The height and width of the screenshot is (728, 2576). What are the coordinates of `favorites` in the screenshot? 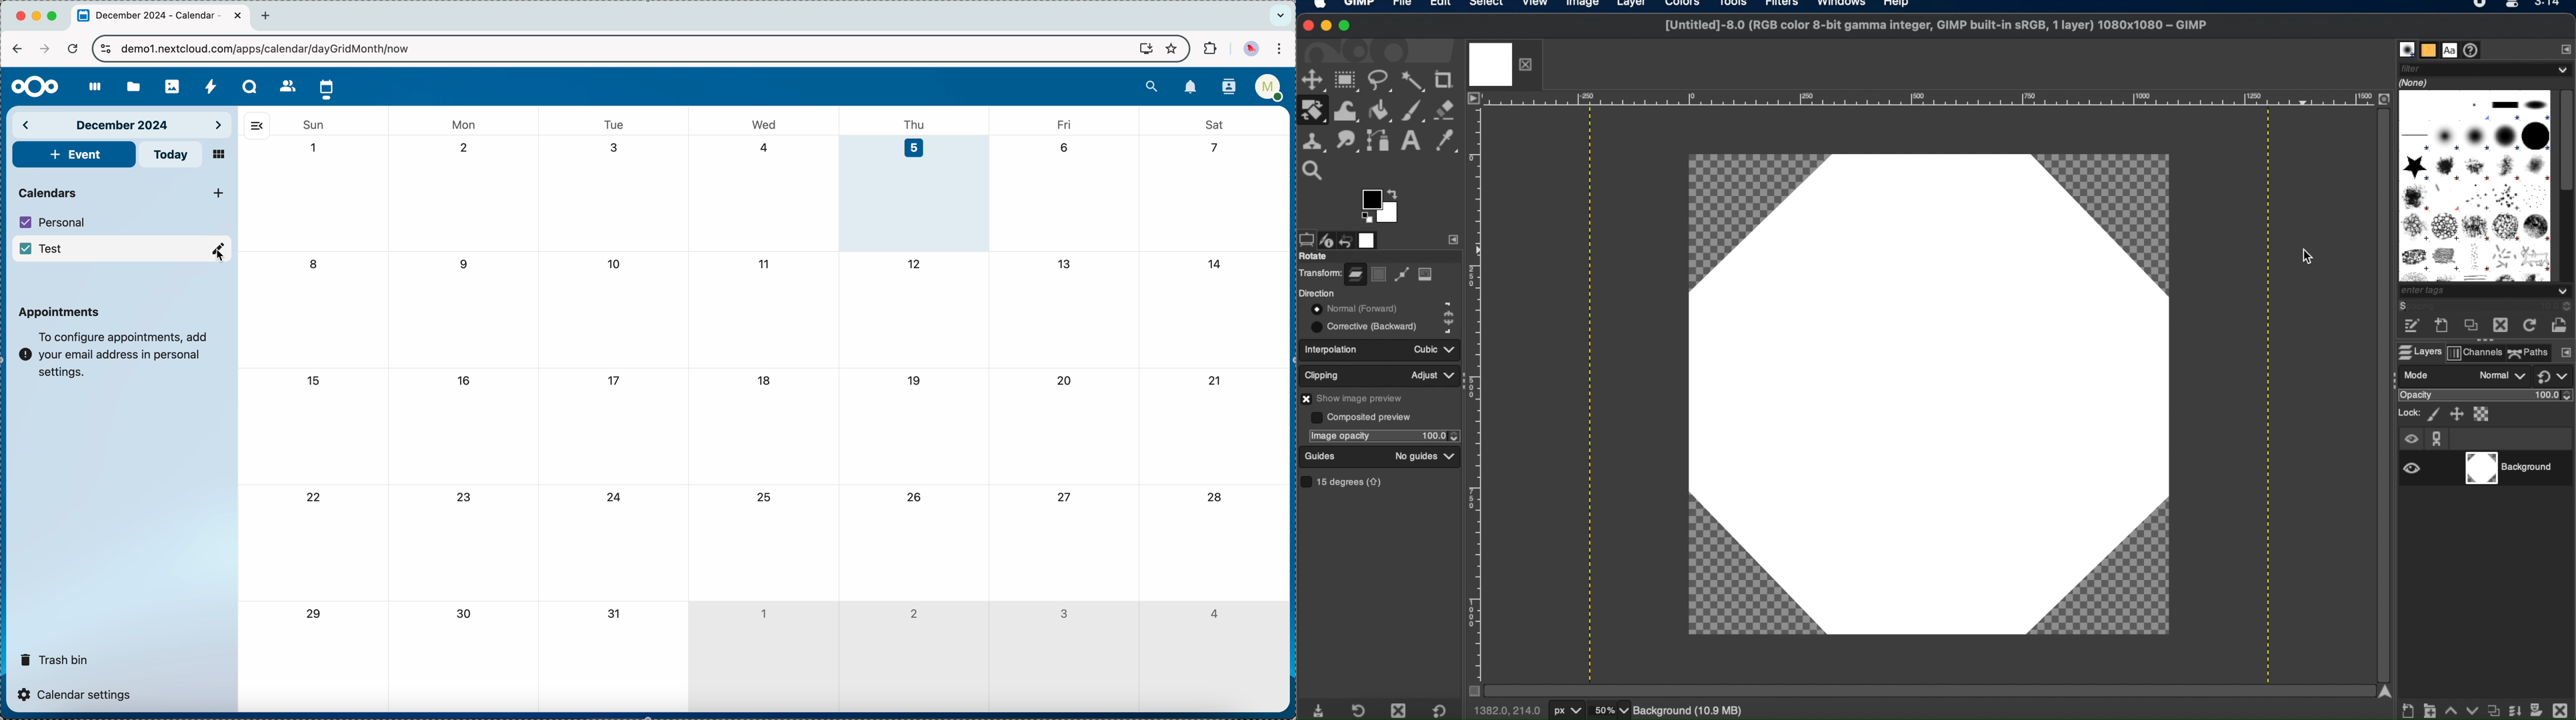 It's located at (1171, 48).